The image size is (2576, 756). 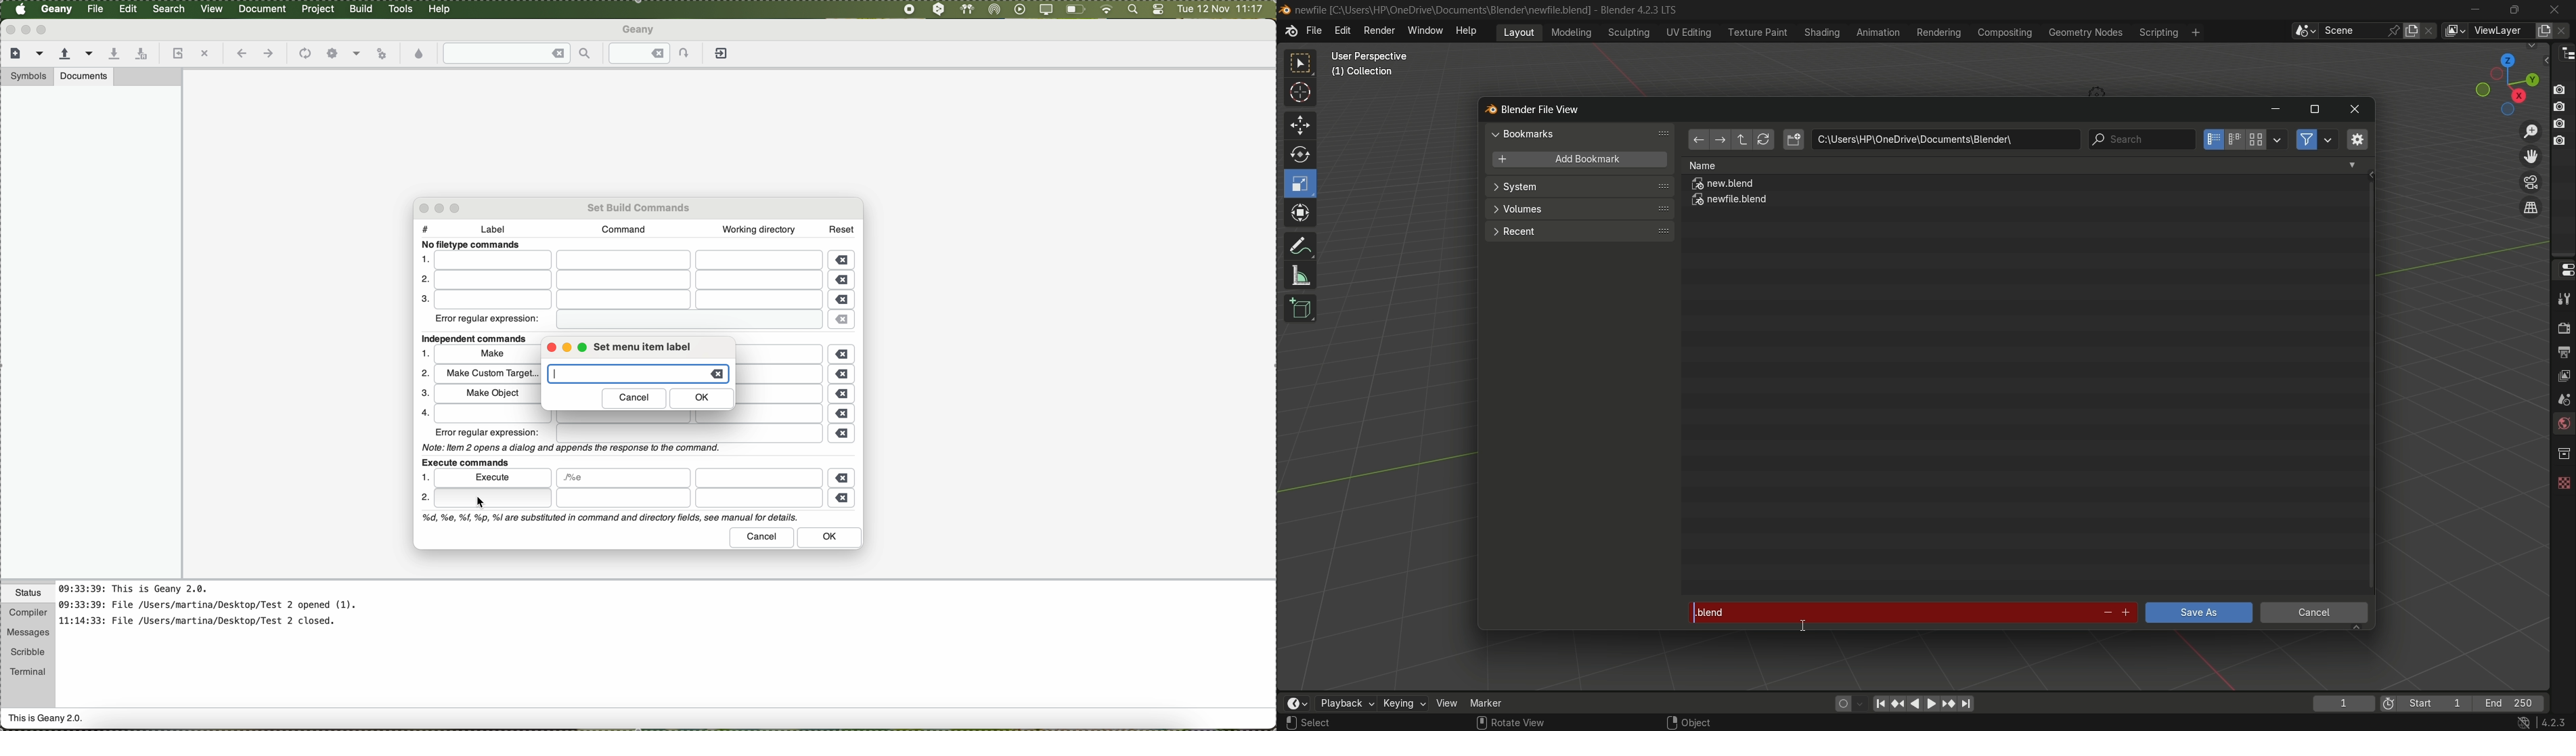 What do you see at coordinates (1949, 703) in the screenshot?
I see `jump to keyframe` at bounding box center [1949, 703].